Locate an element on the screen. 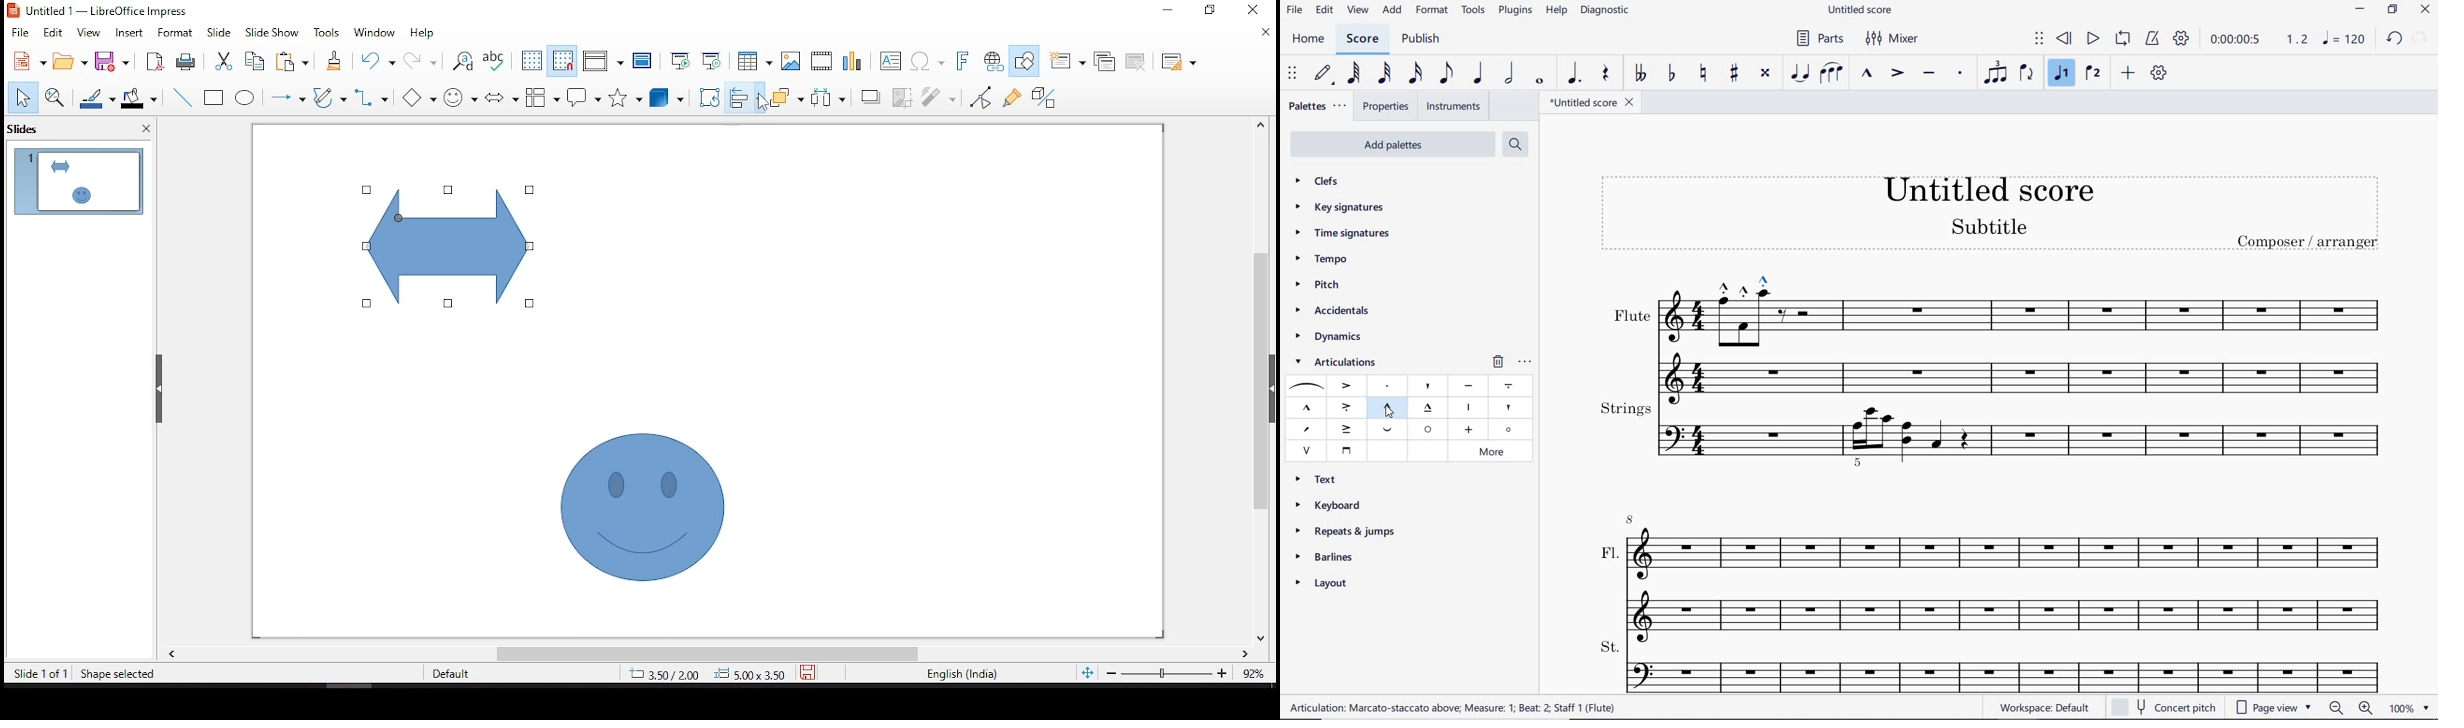 Image resolution: width=2464 pixels, height=728 pixels. select tool is located at coordinates (23, 96).